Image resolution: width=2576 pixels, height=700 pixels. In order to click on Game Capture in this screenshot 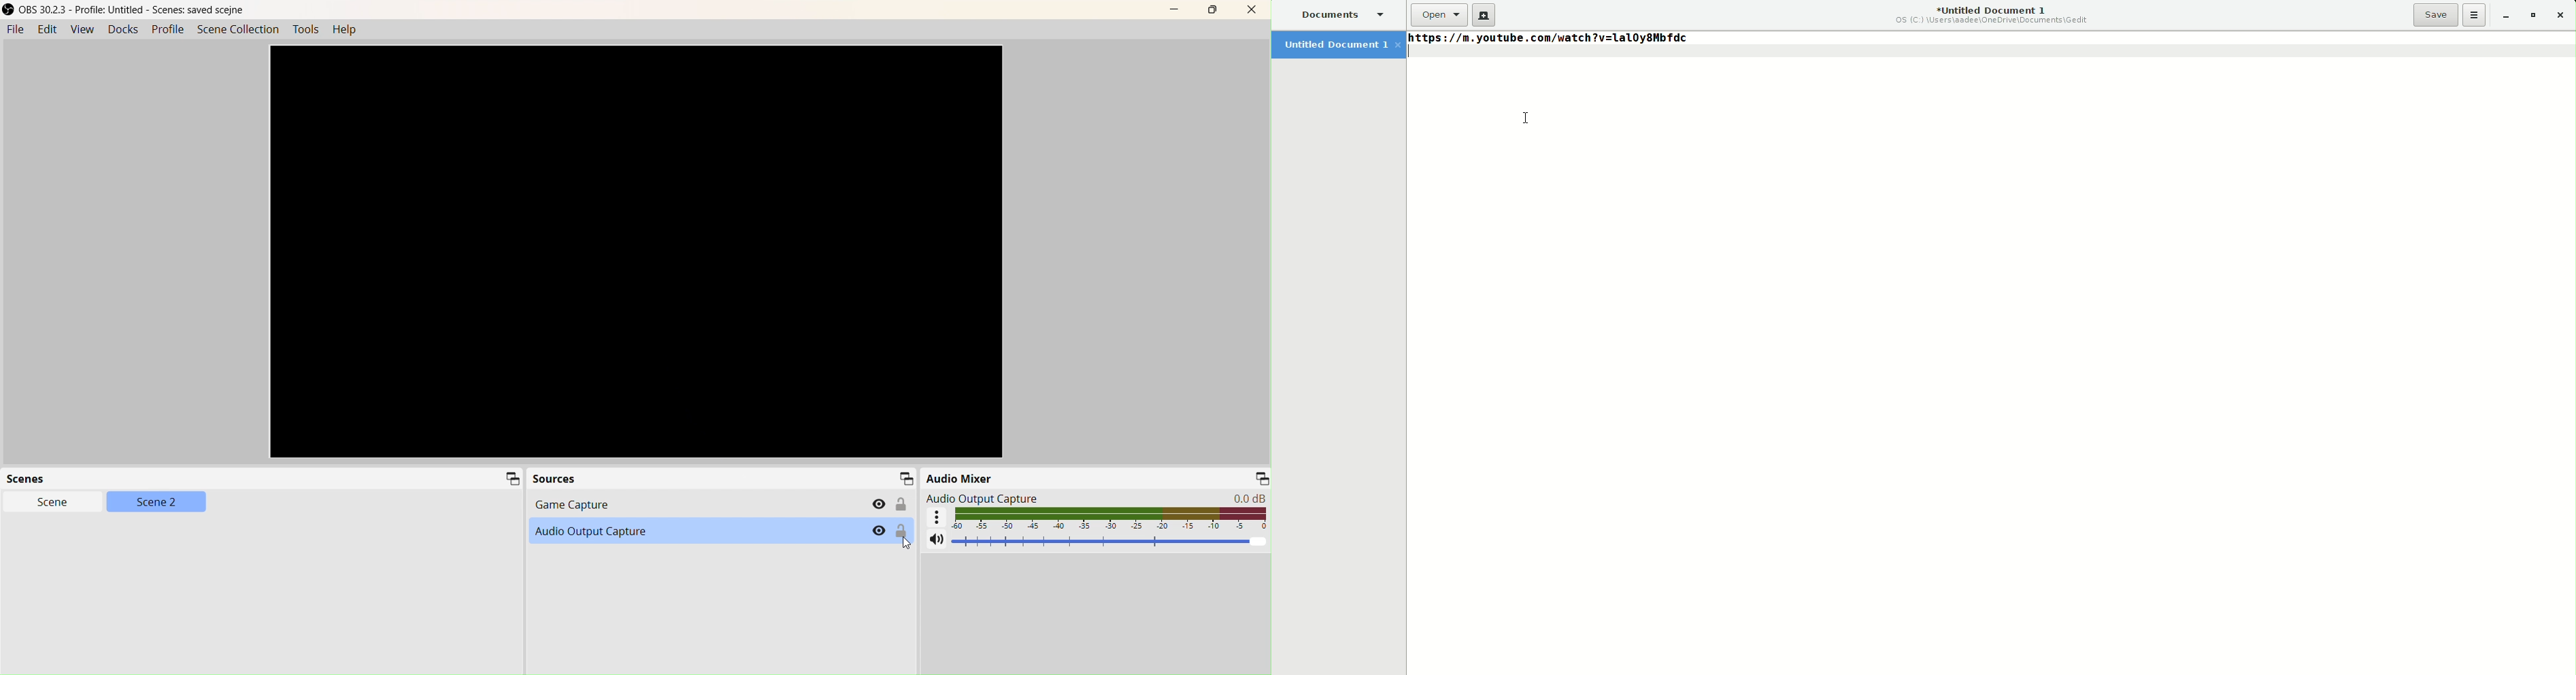, I will do `click(714, 505)`.